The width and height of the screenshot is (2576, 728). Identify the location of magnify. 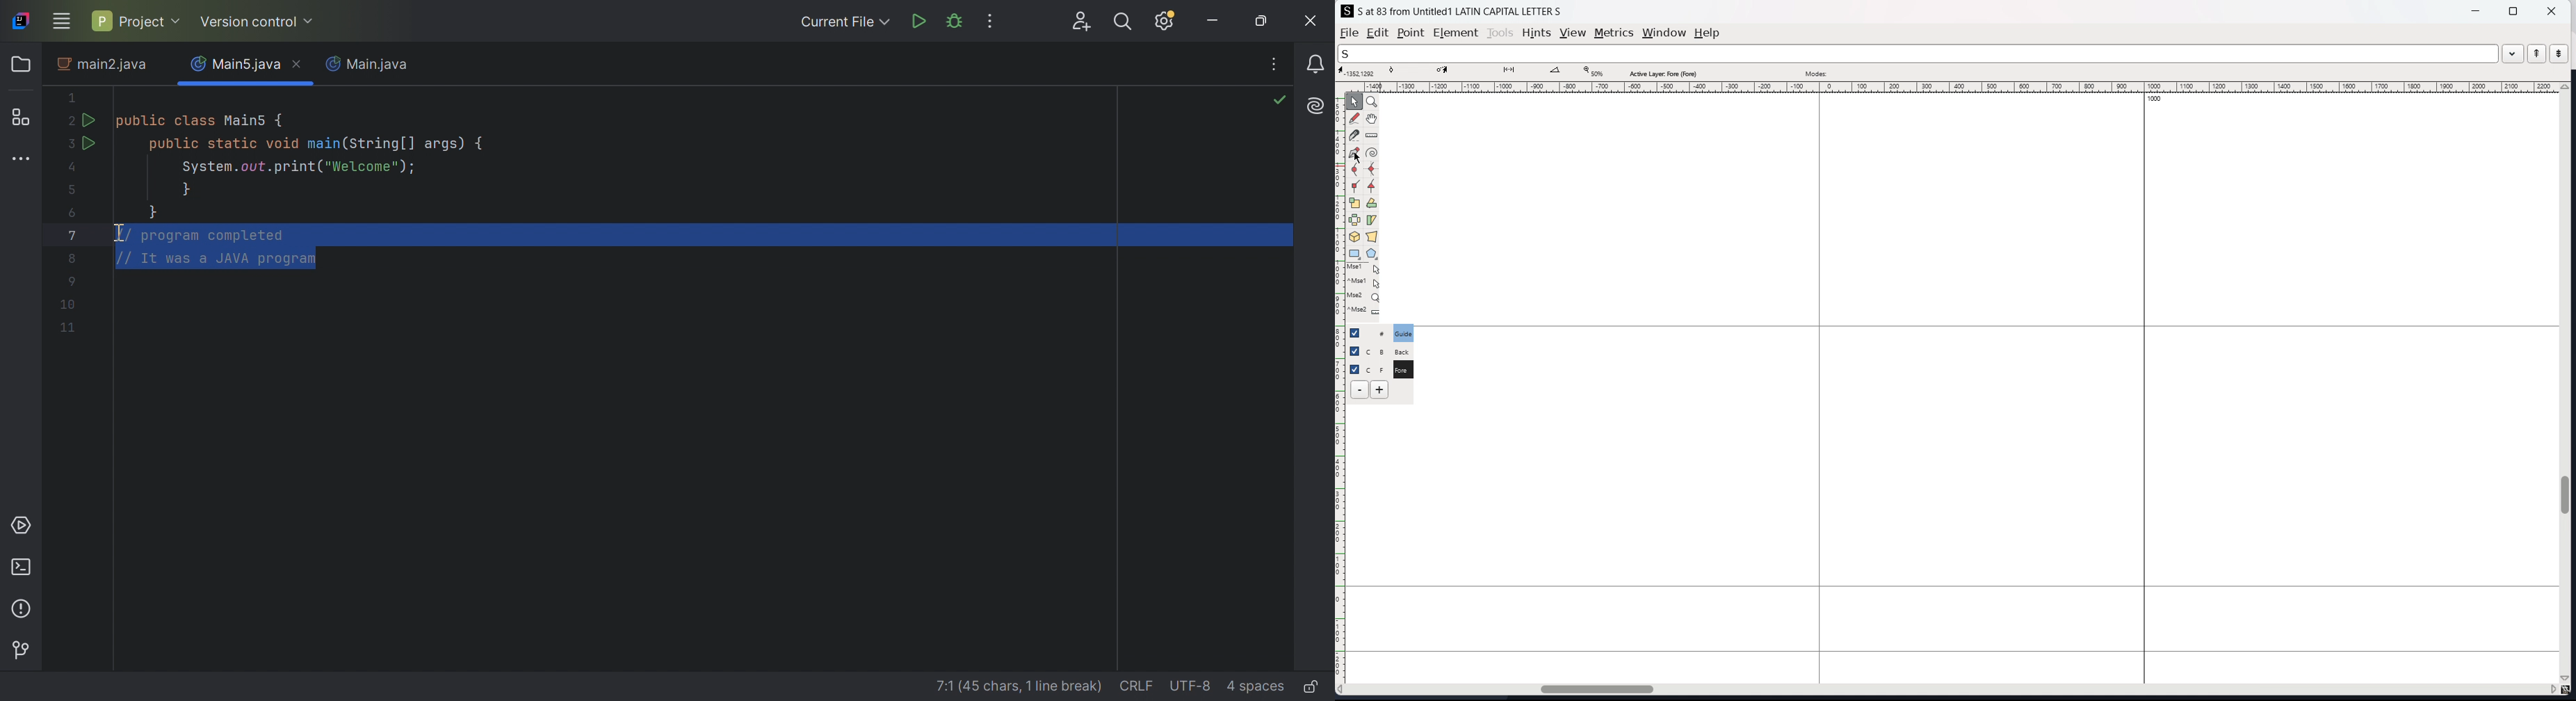
(1373, 103).